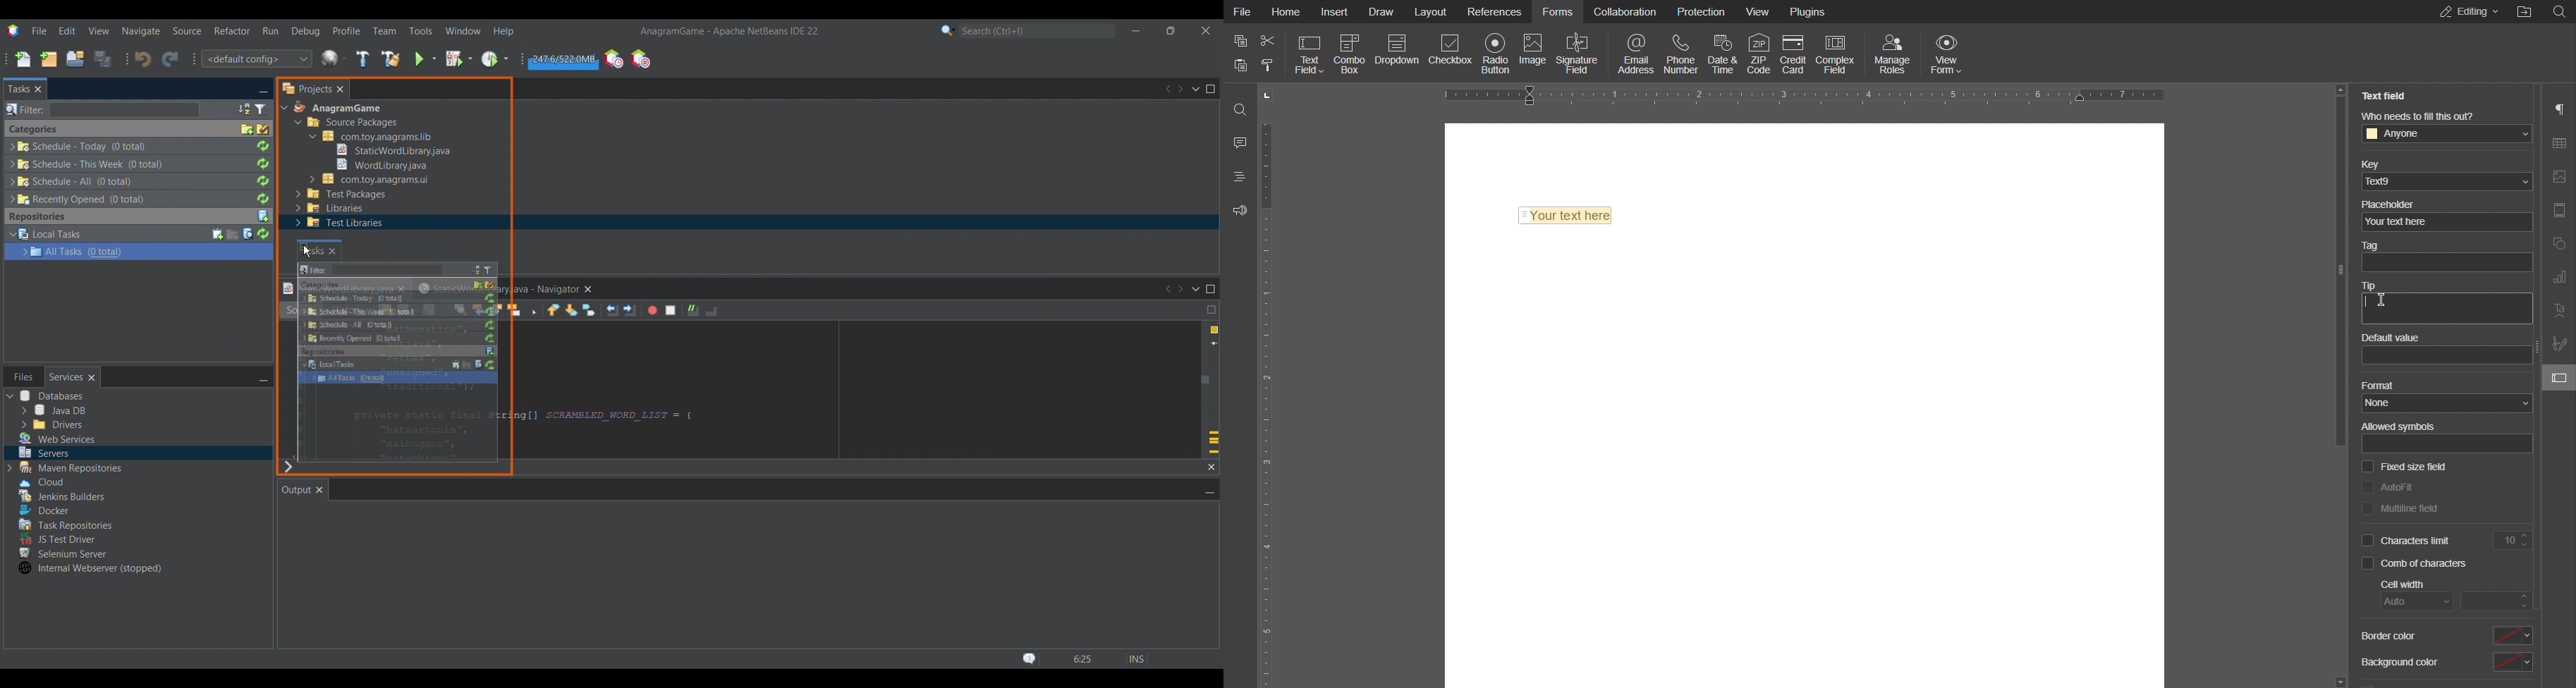 This screenshot has width=2576, height=700. What do you see at coordinates (1243, 11) in the screenshot?
I see `File` at bounding box center [1243, 11].